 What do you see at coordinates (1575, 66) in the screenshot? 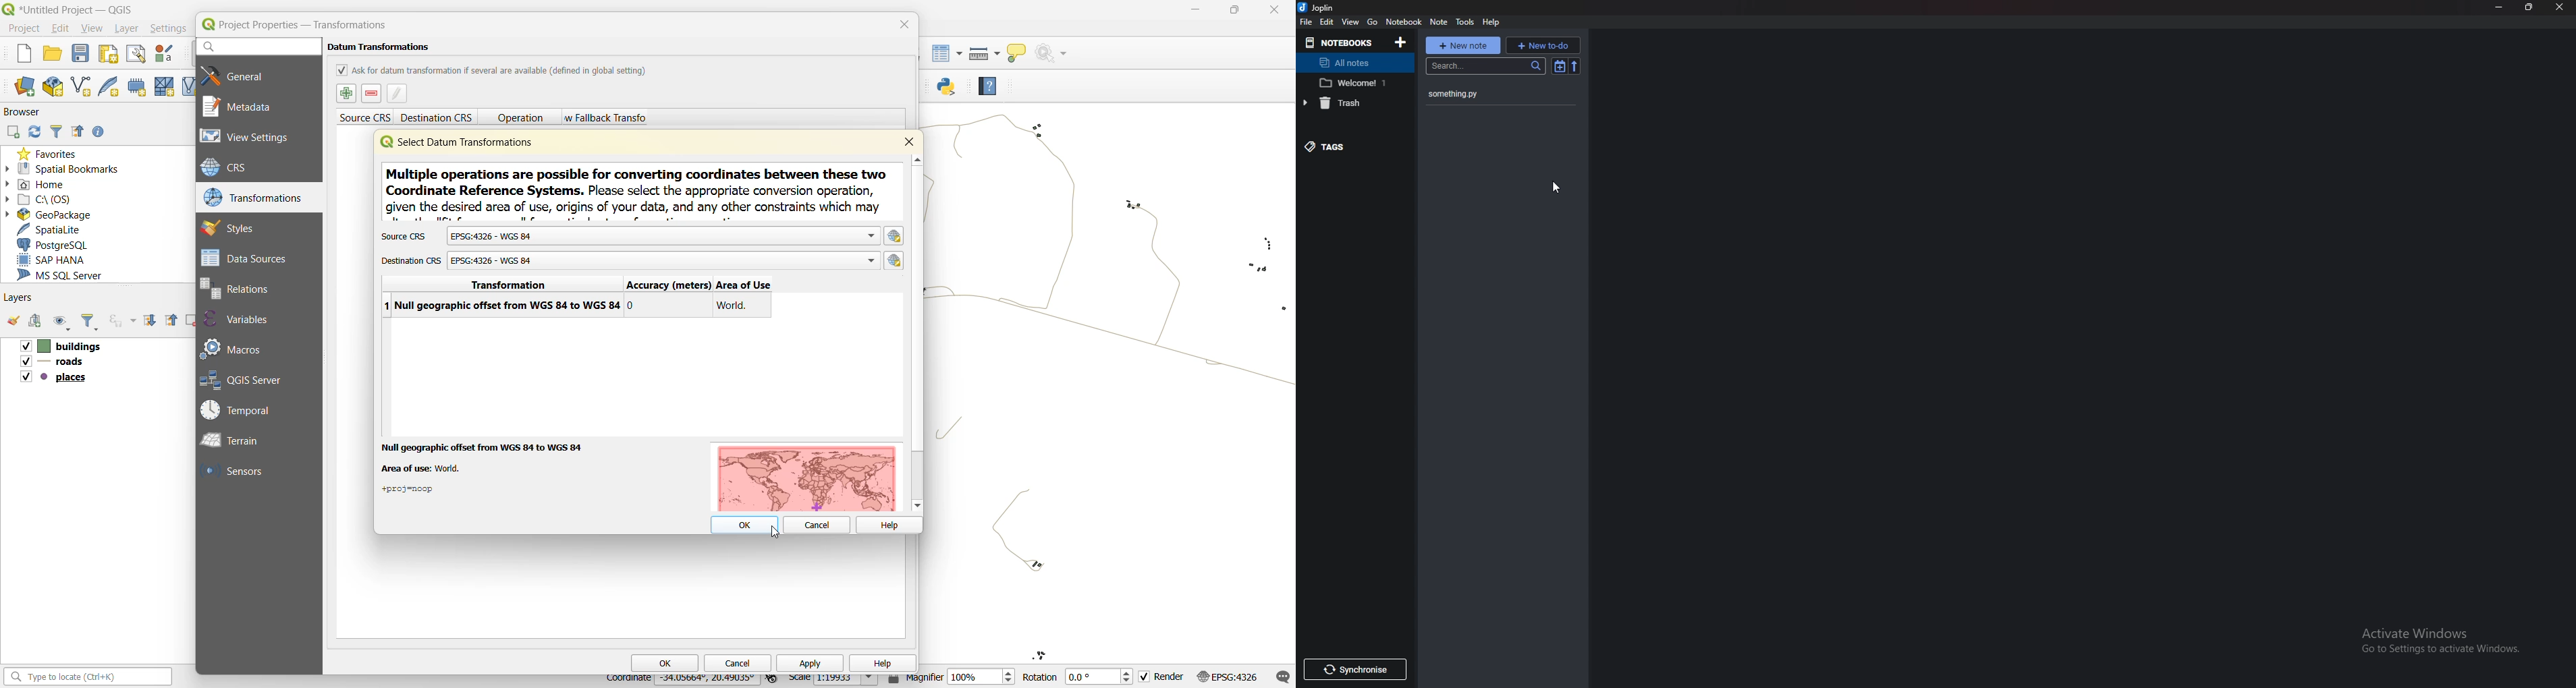
I see `Reverse sort order` at bounding box center [1575, 66].